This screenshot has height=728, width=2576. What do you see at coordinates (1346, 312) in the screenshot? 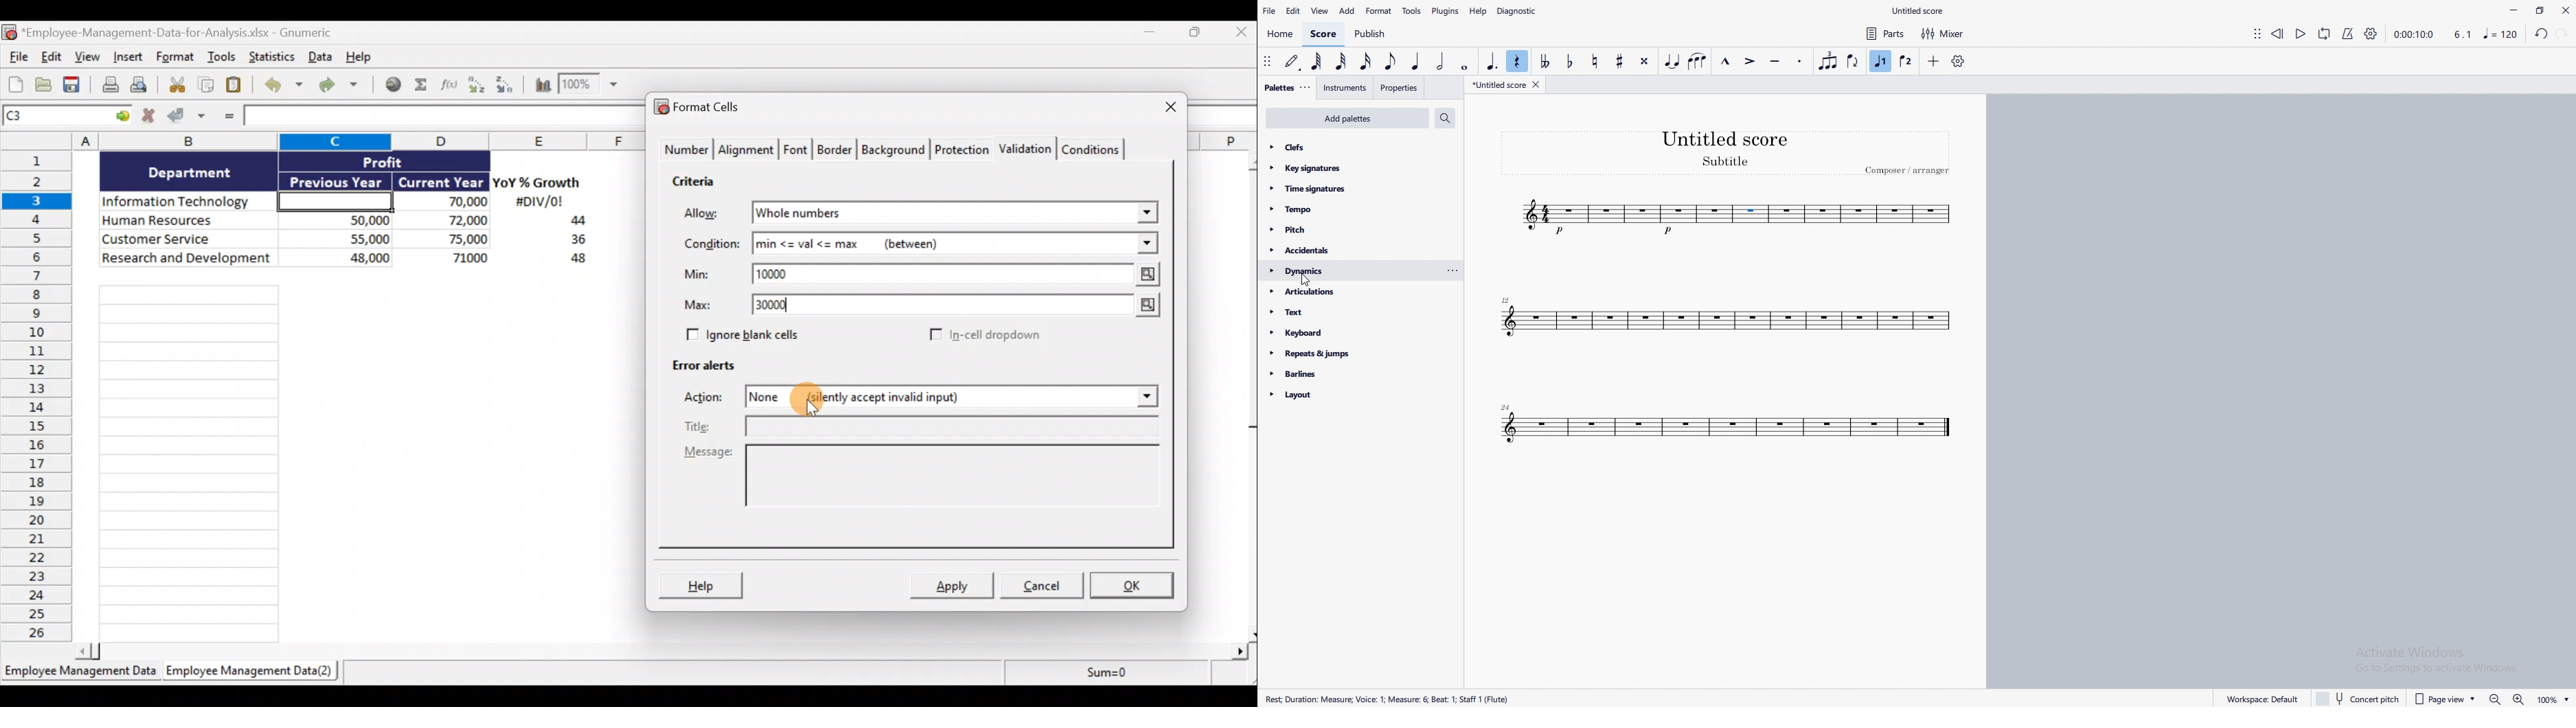
I see `text` at bounding box center [1346, 312].